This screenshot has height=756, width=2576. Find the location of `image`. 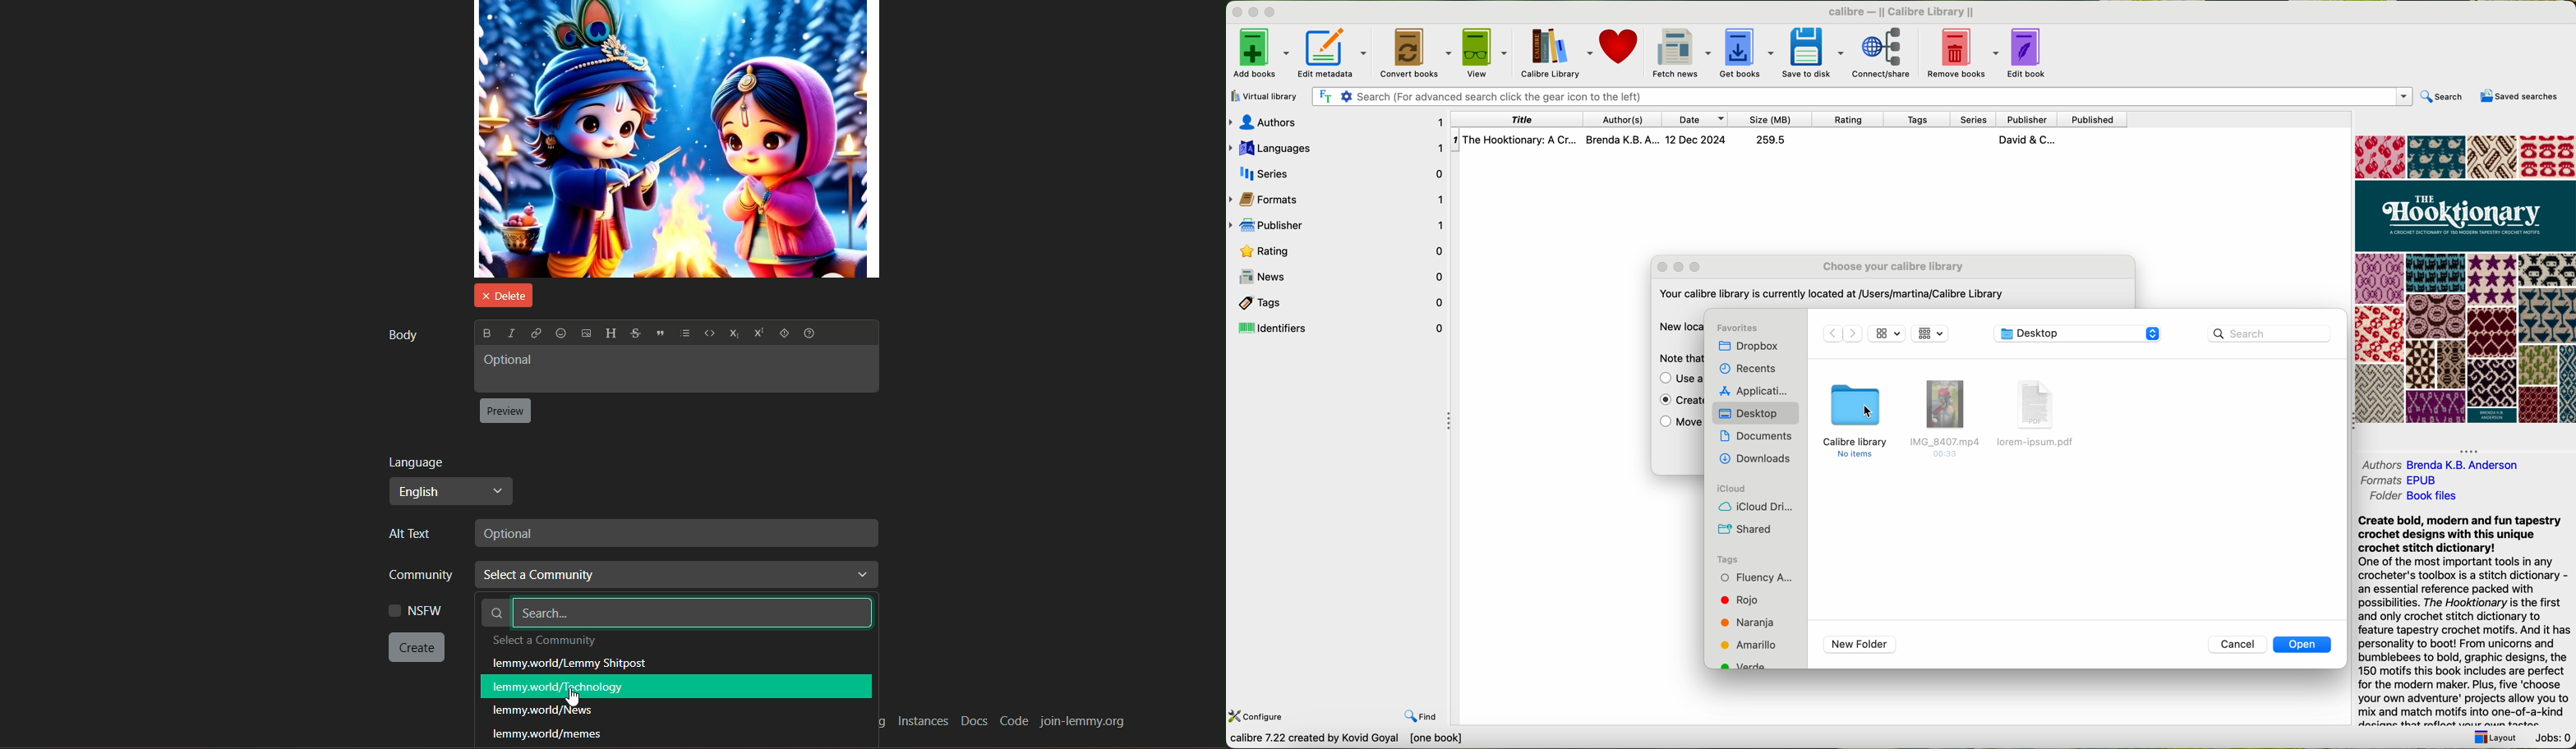

image is located at coordinates (677, 139).